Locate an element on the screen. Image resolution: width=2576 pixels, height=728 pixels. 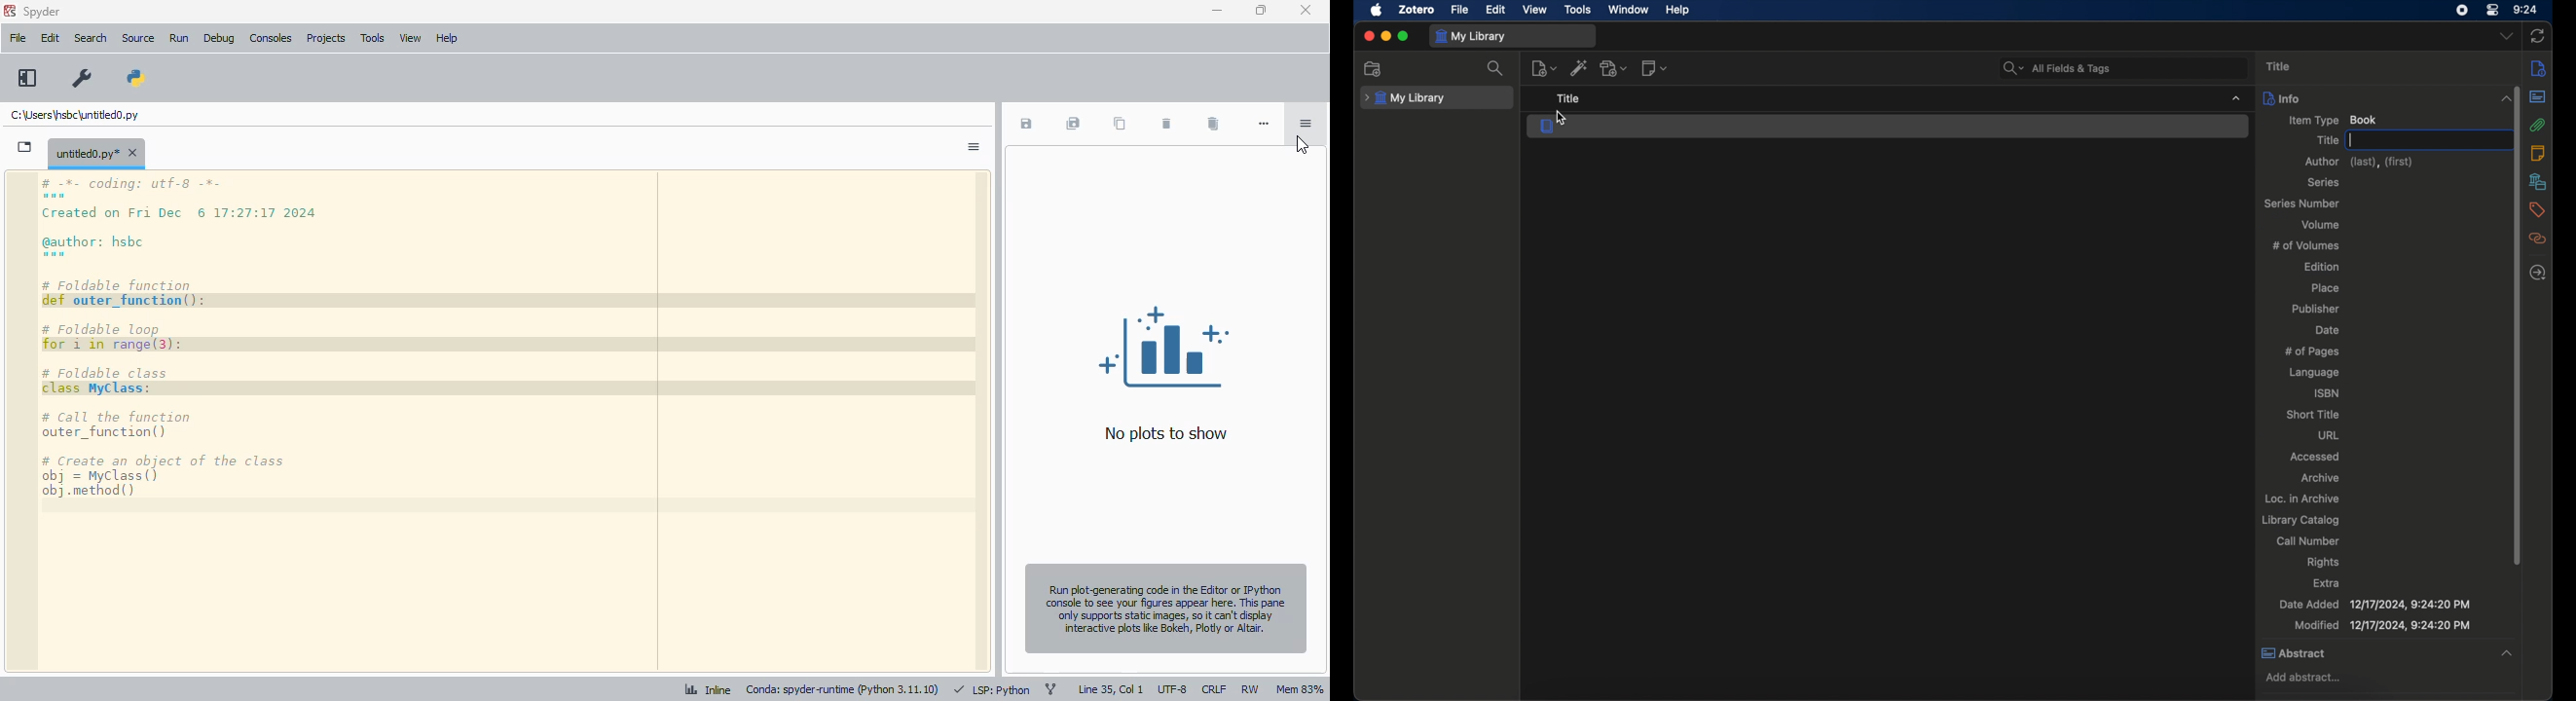
run is located at coordinates (179, 39).